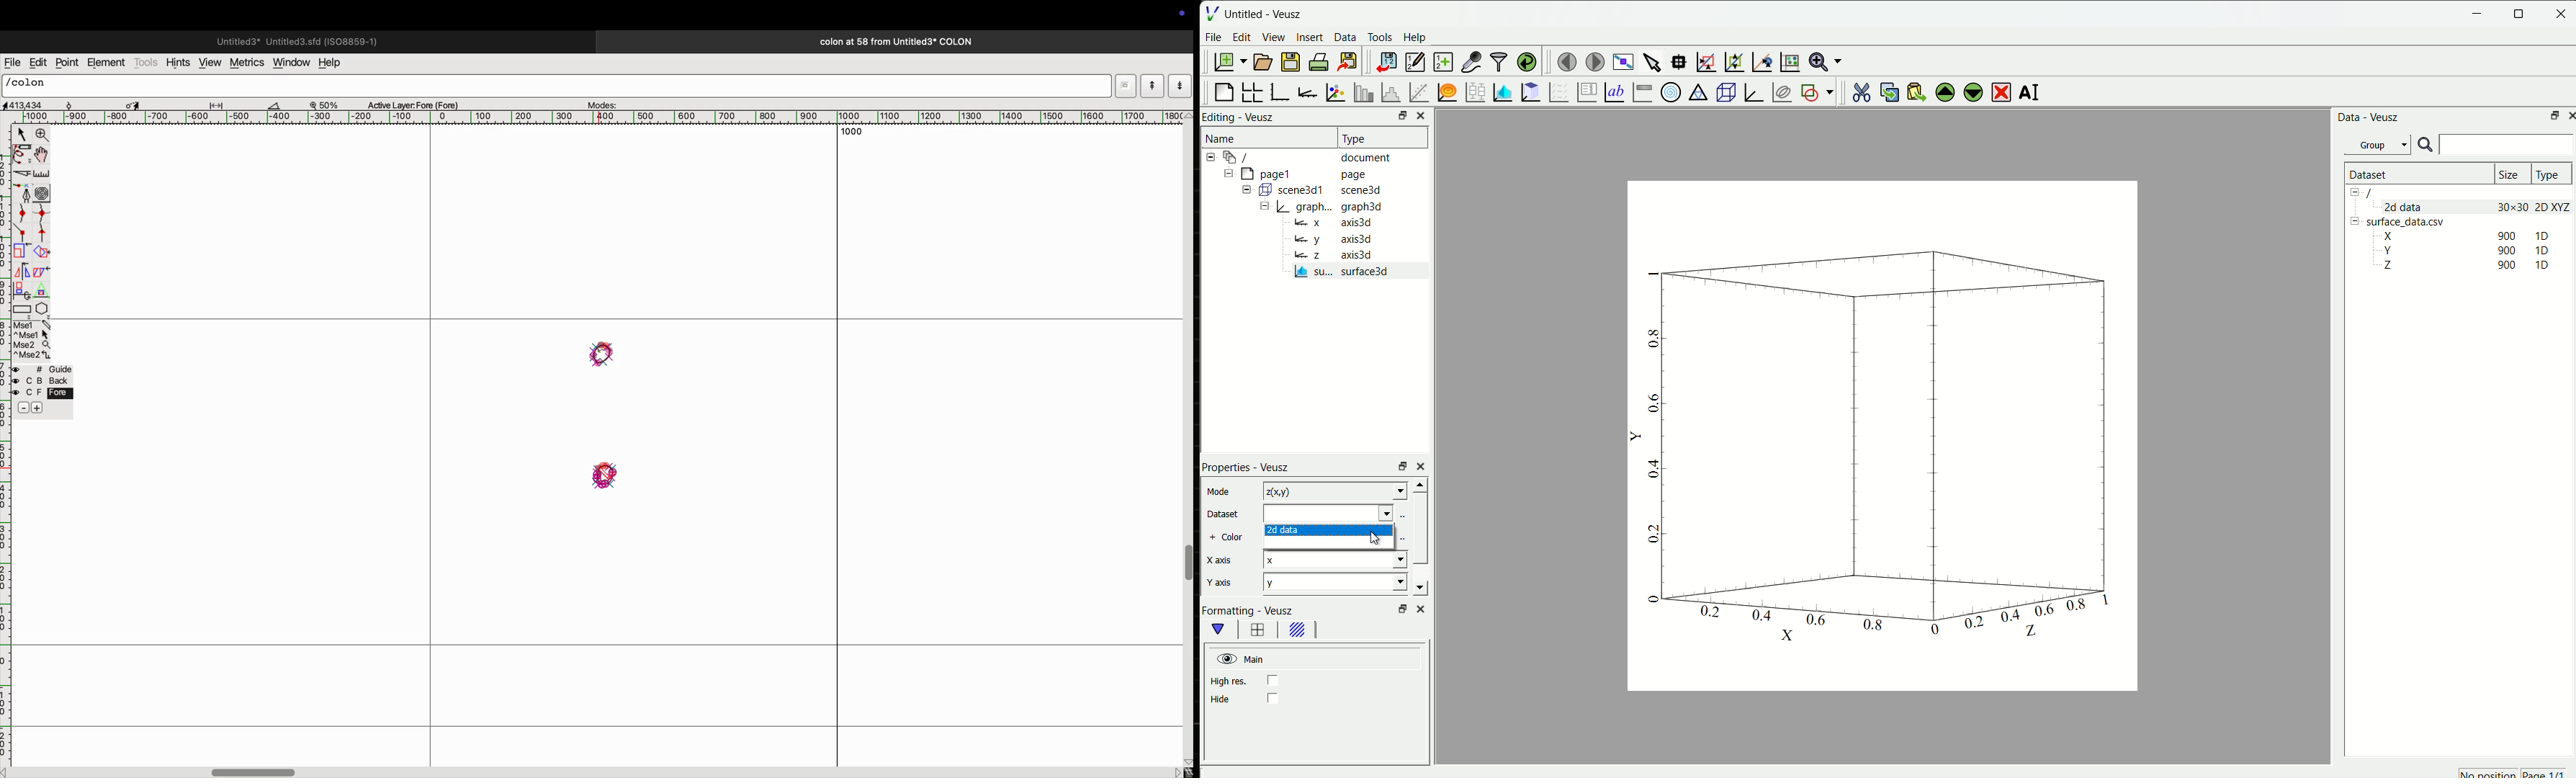  What do you see at coordinates (1421, 484) in the screenshot?
I see `scroll up` at bounding box center [1421, 484].